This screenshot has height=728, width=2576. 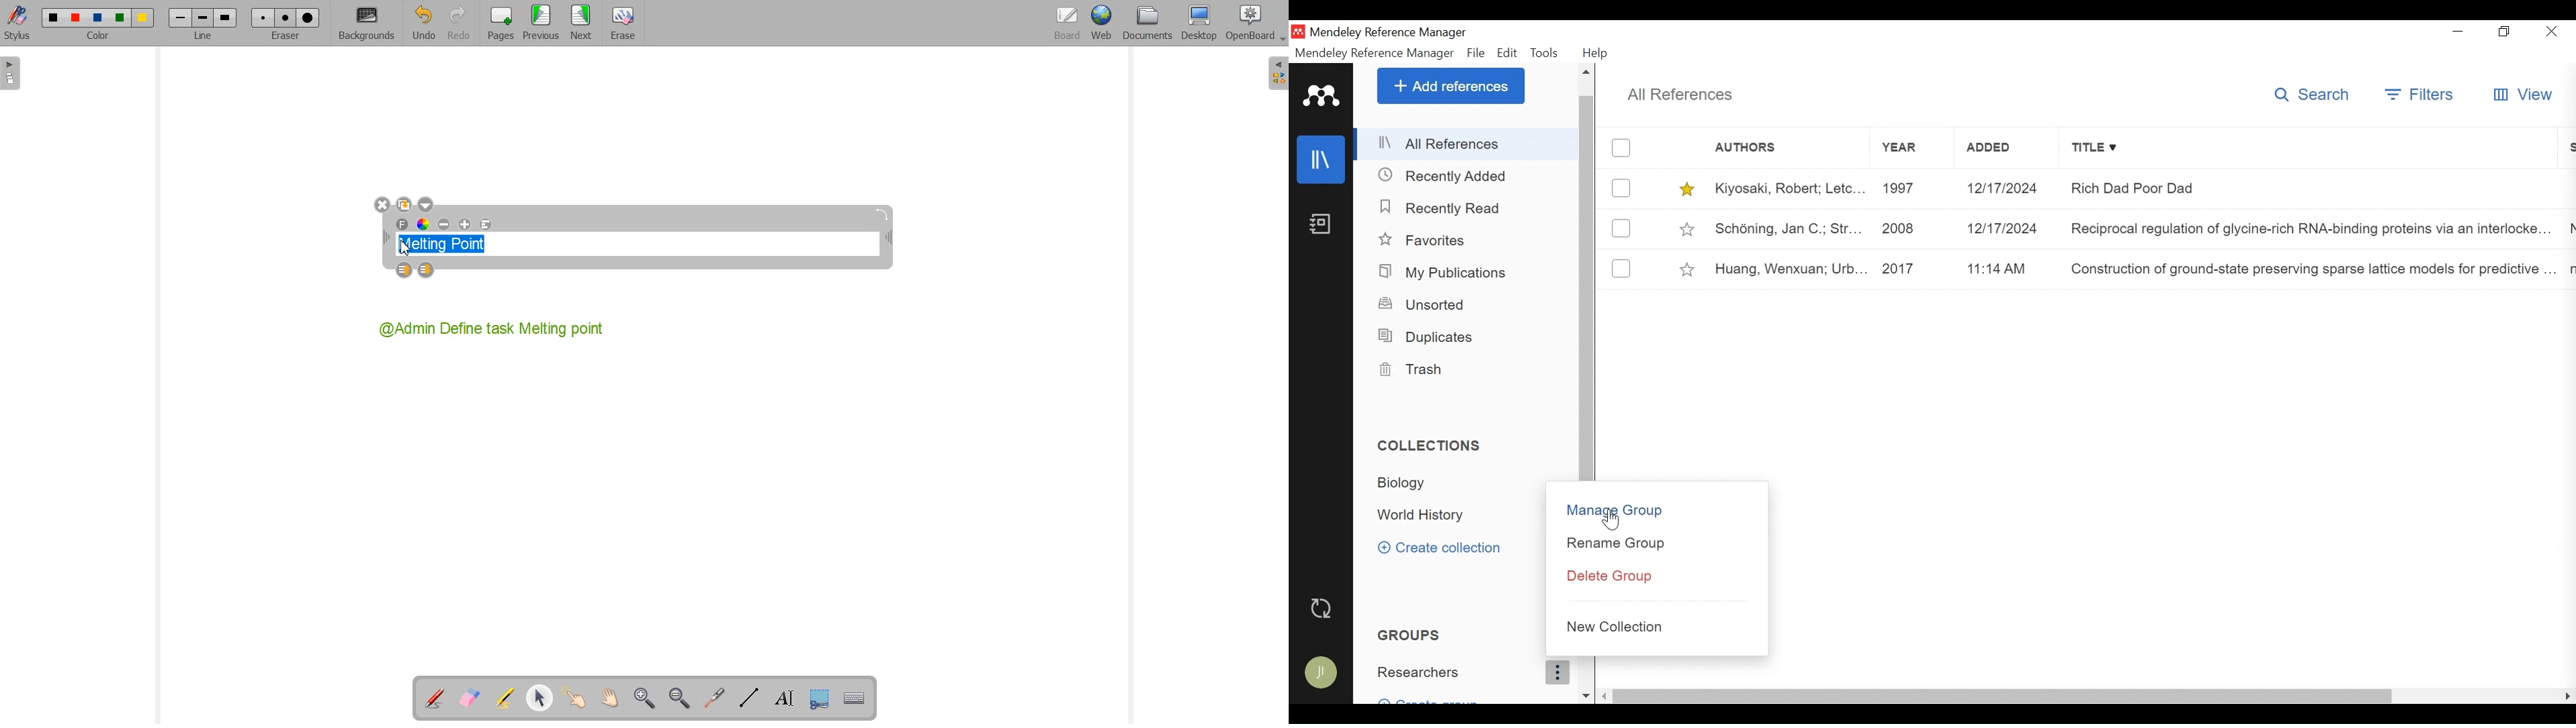 What do you see at coordinates (1440, 546) in the screenshot?
I see `Create Collection` at bounding box center [1440, 546].